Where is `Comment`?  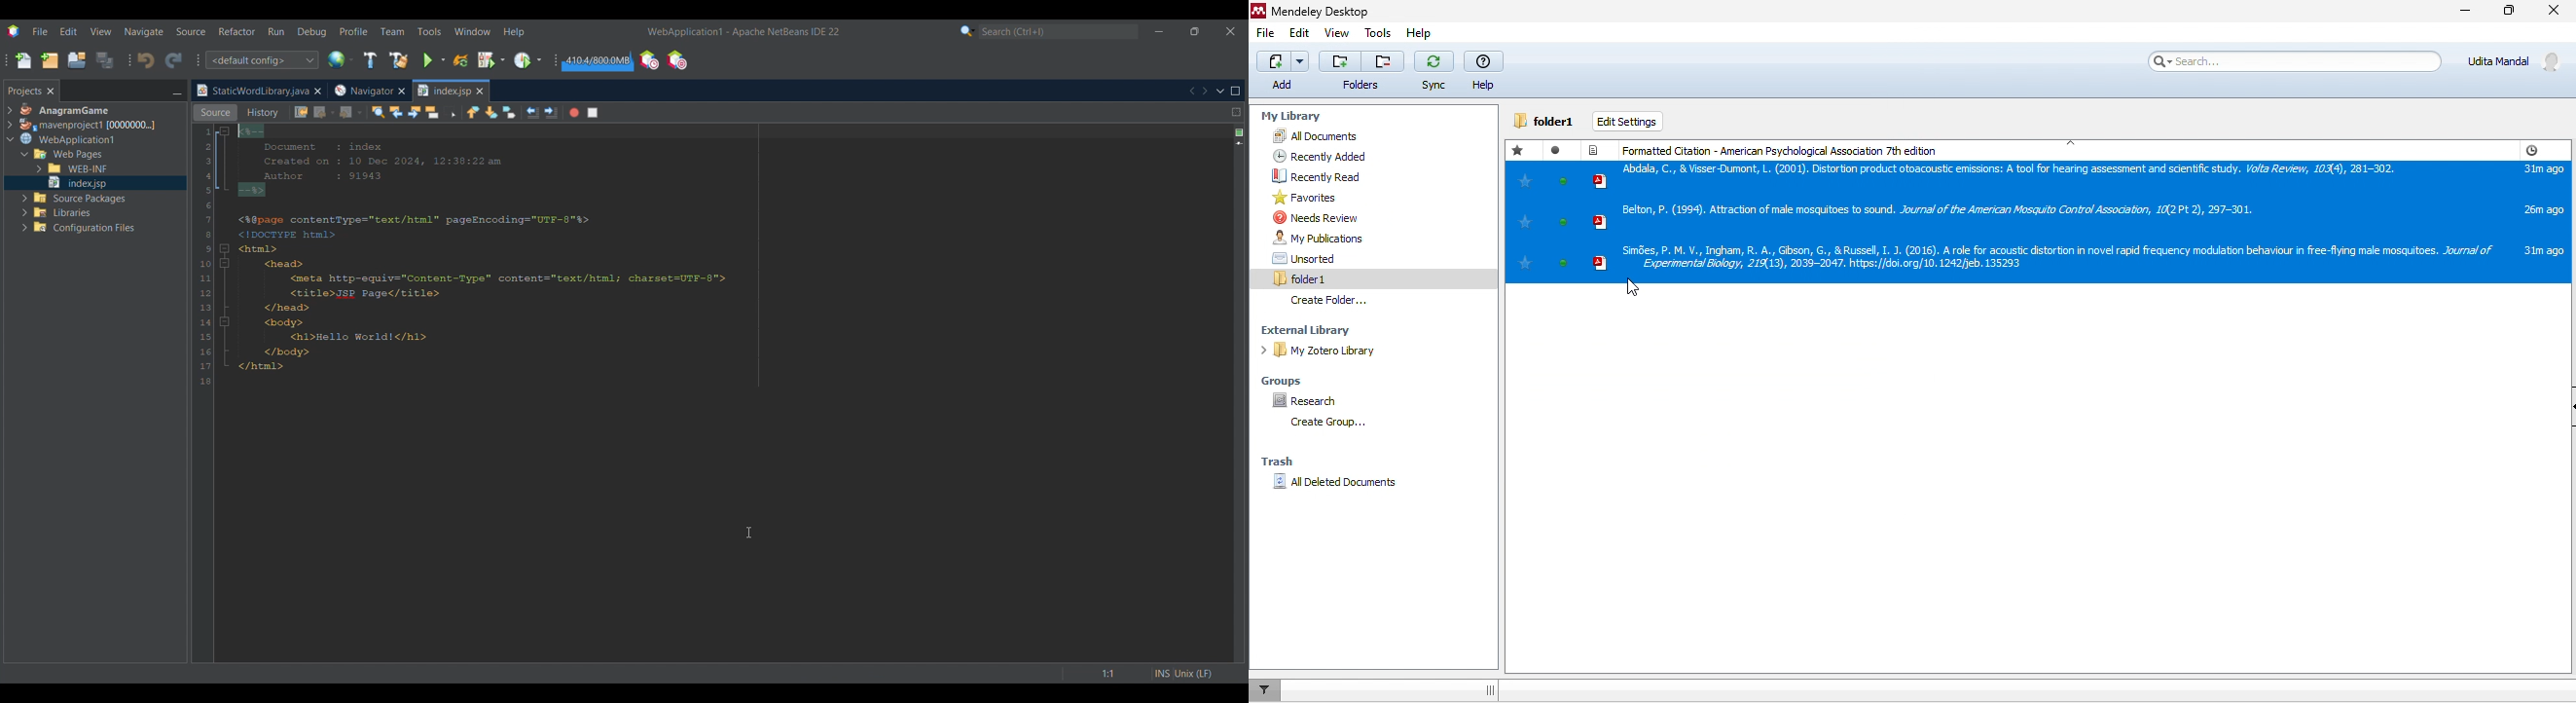 Comment is located at coordinates (634, 113).